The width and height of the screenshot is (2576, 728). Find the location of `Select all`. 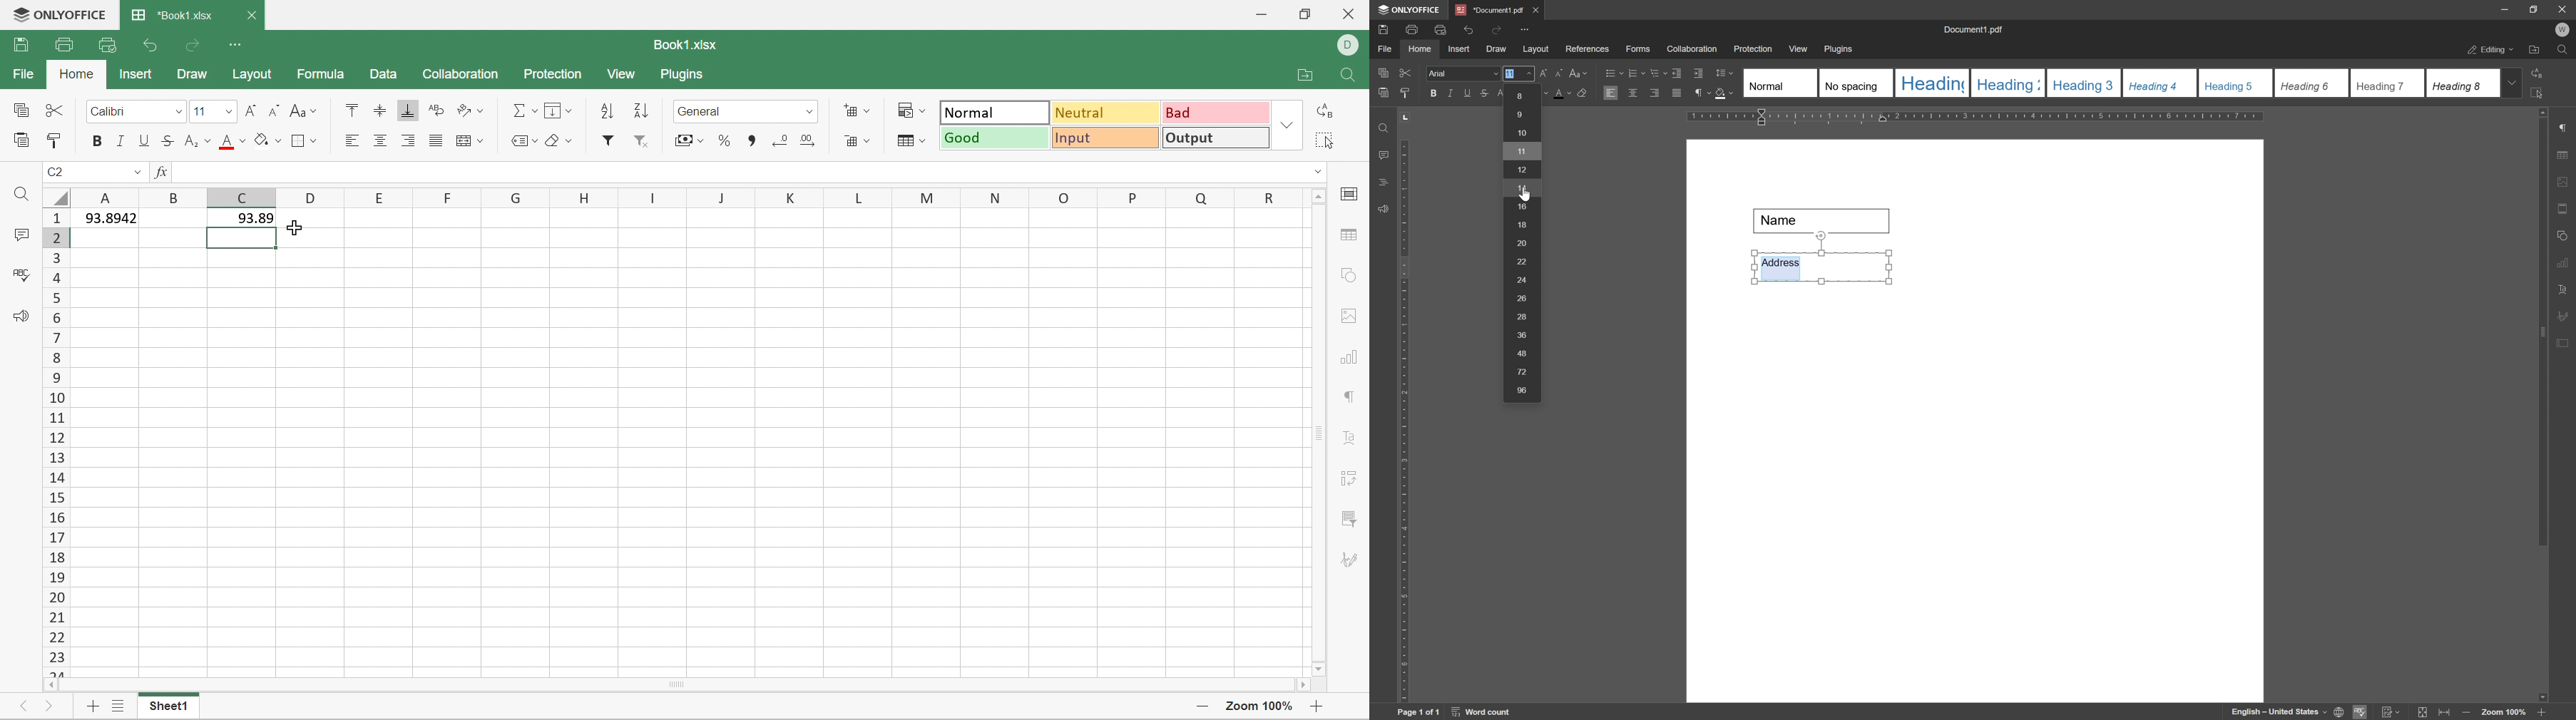

Select all is located at coordinates (1324, 140).